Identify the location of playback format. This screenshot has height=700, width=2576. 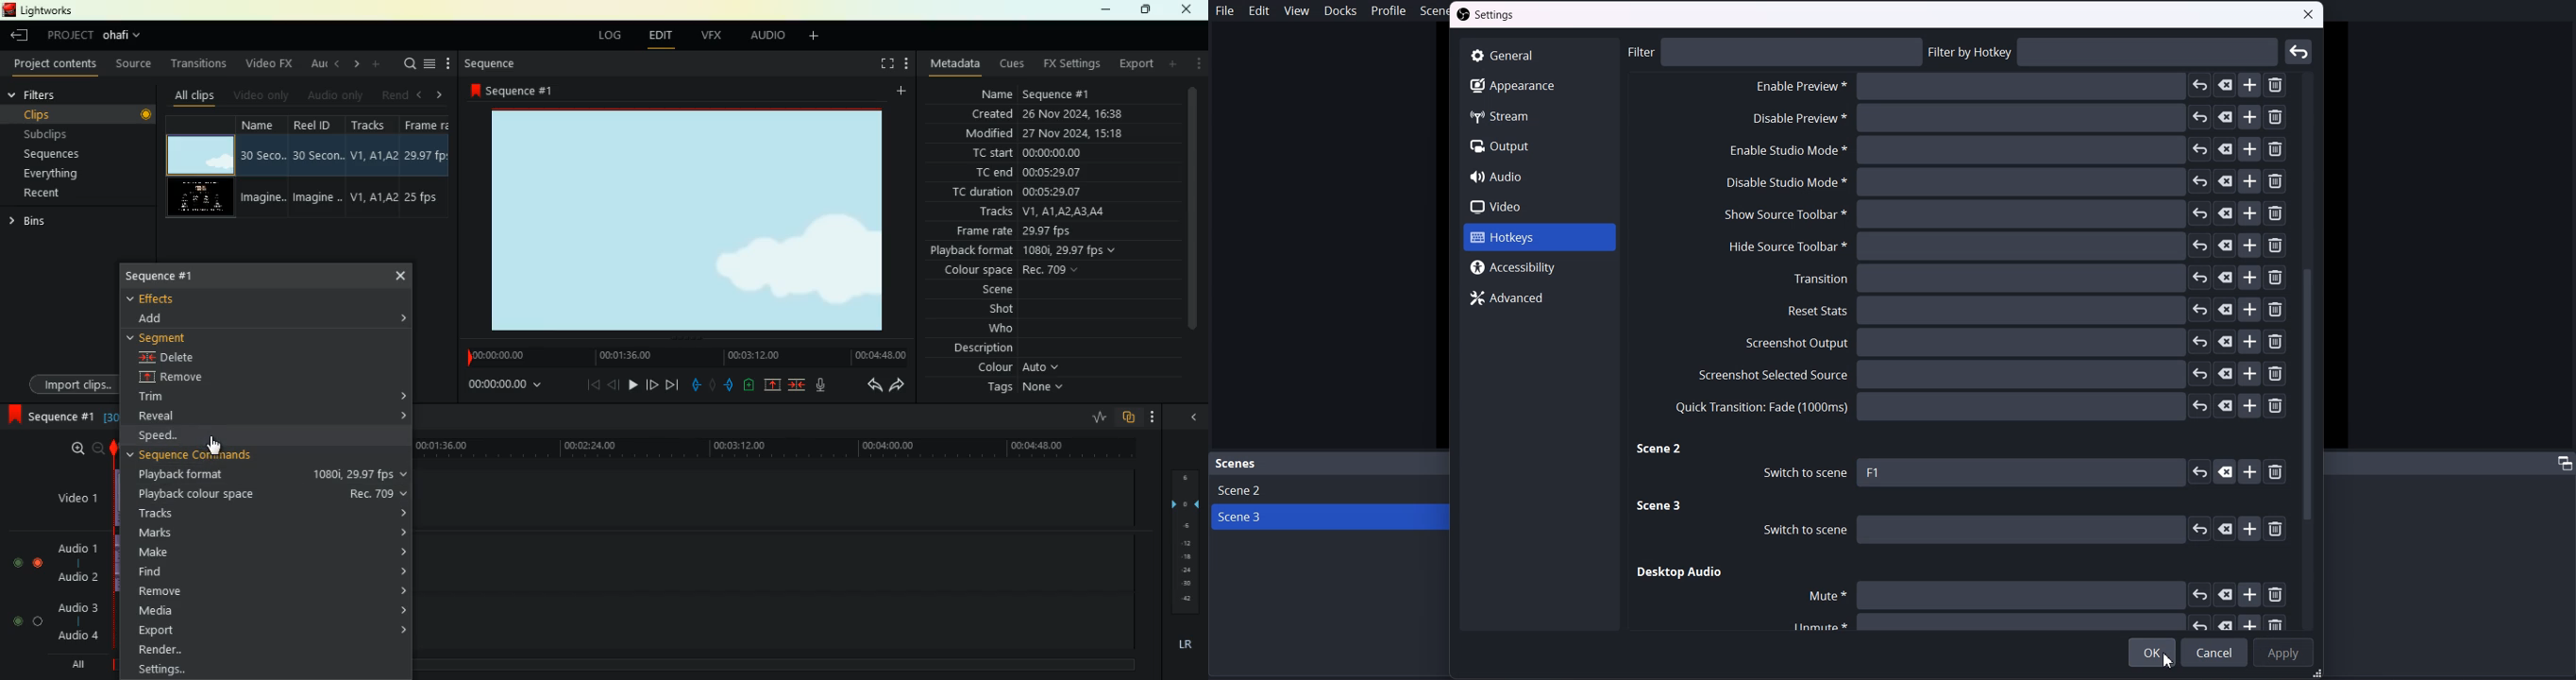
(1035, 252).